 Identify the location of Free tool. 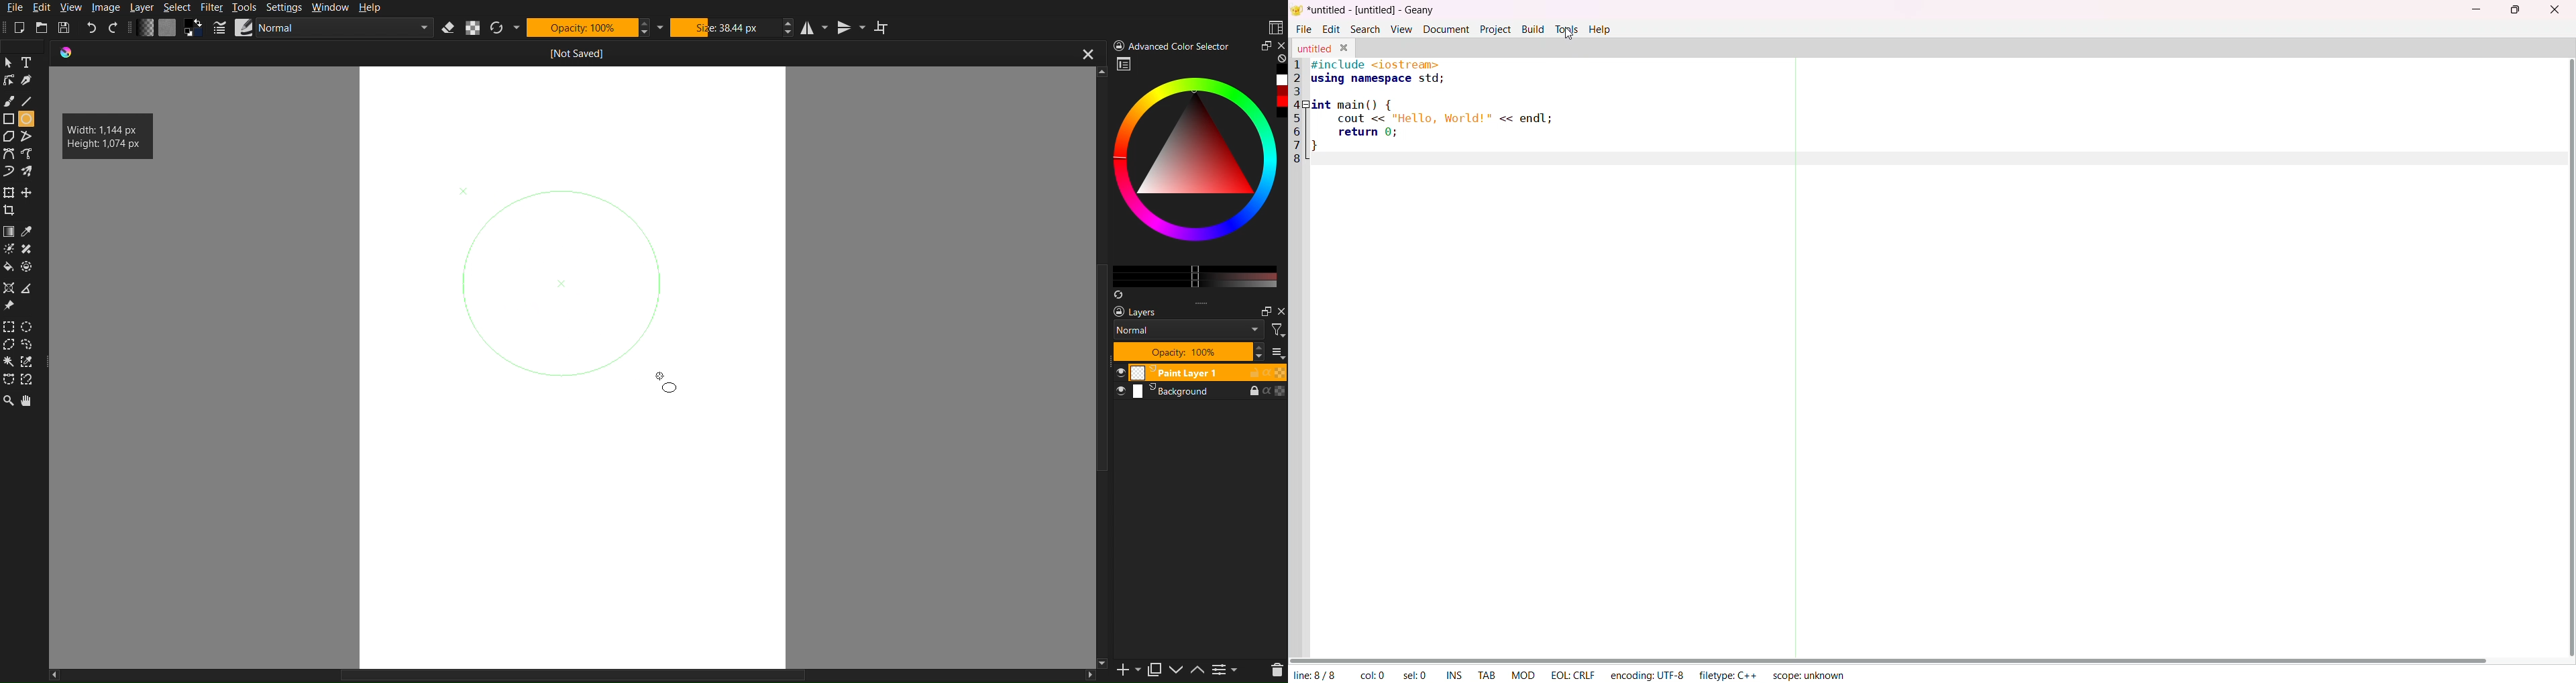
(30, 380).